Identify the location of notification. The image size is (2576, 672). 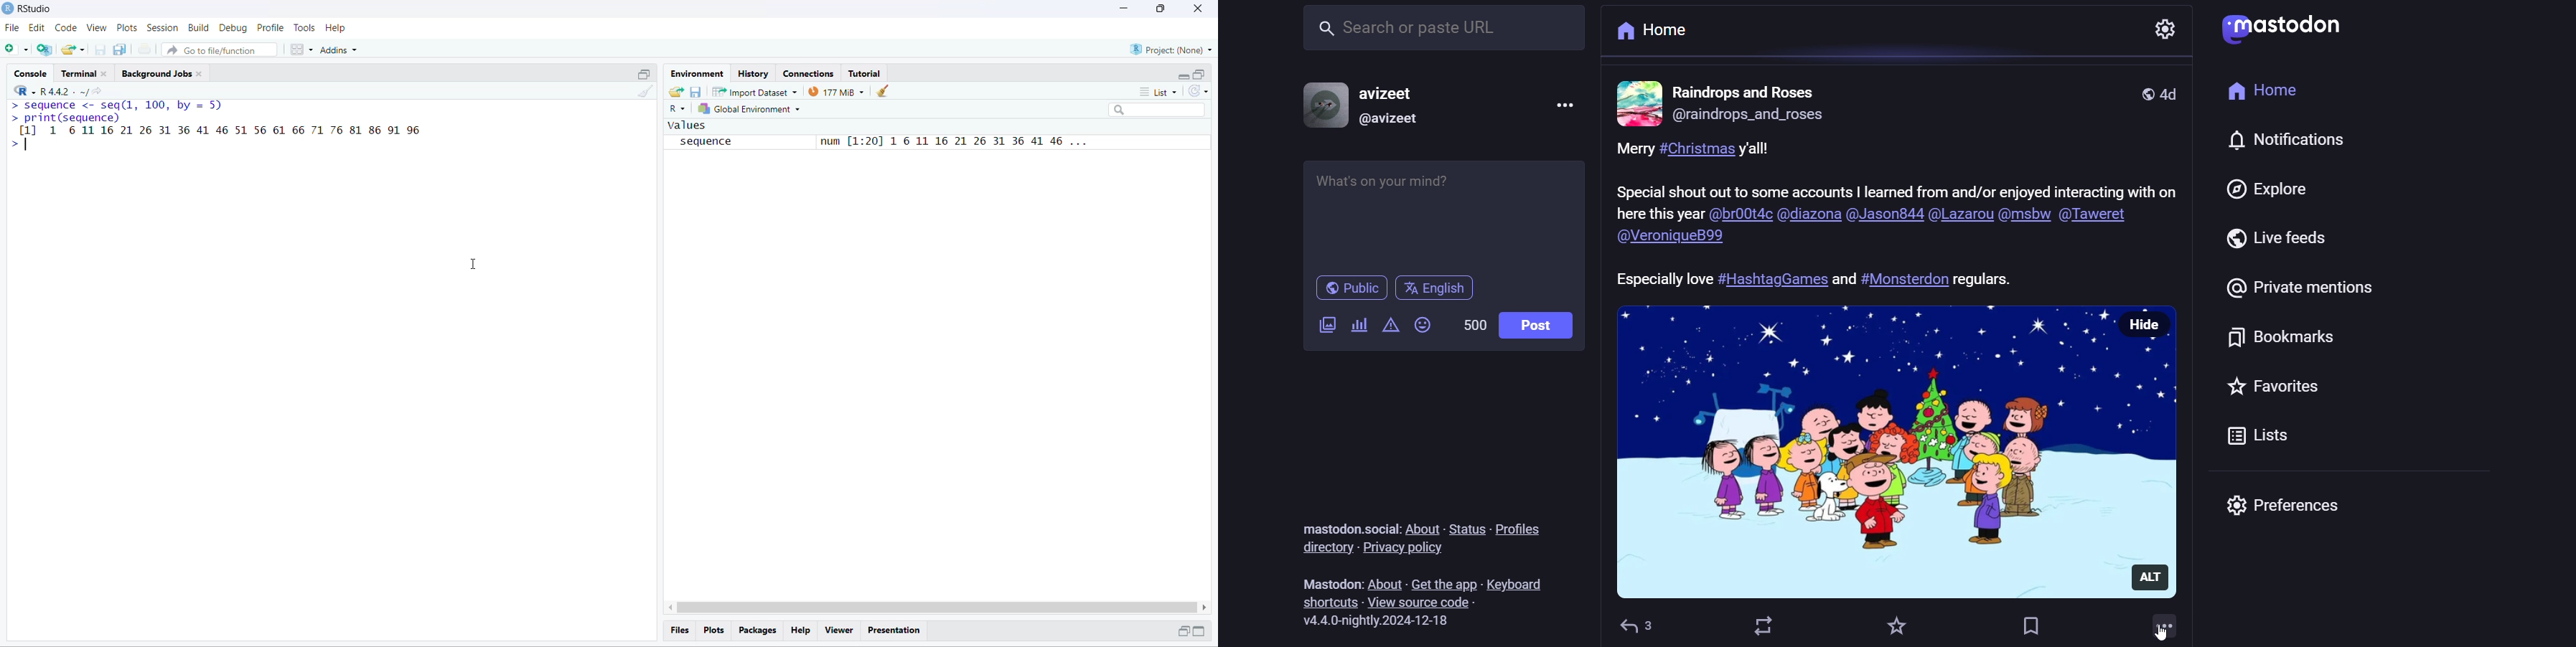
(2302, 141).